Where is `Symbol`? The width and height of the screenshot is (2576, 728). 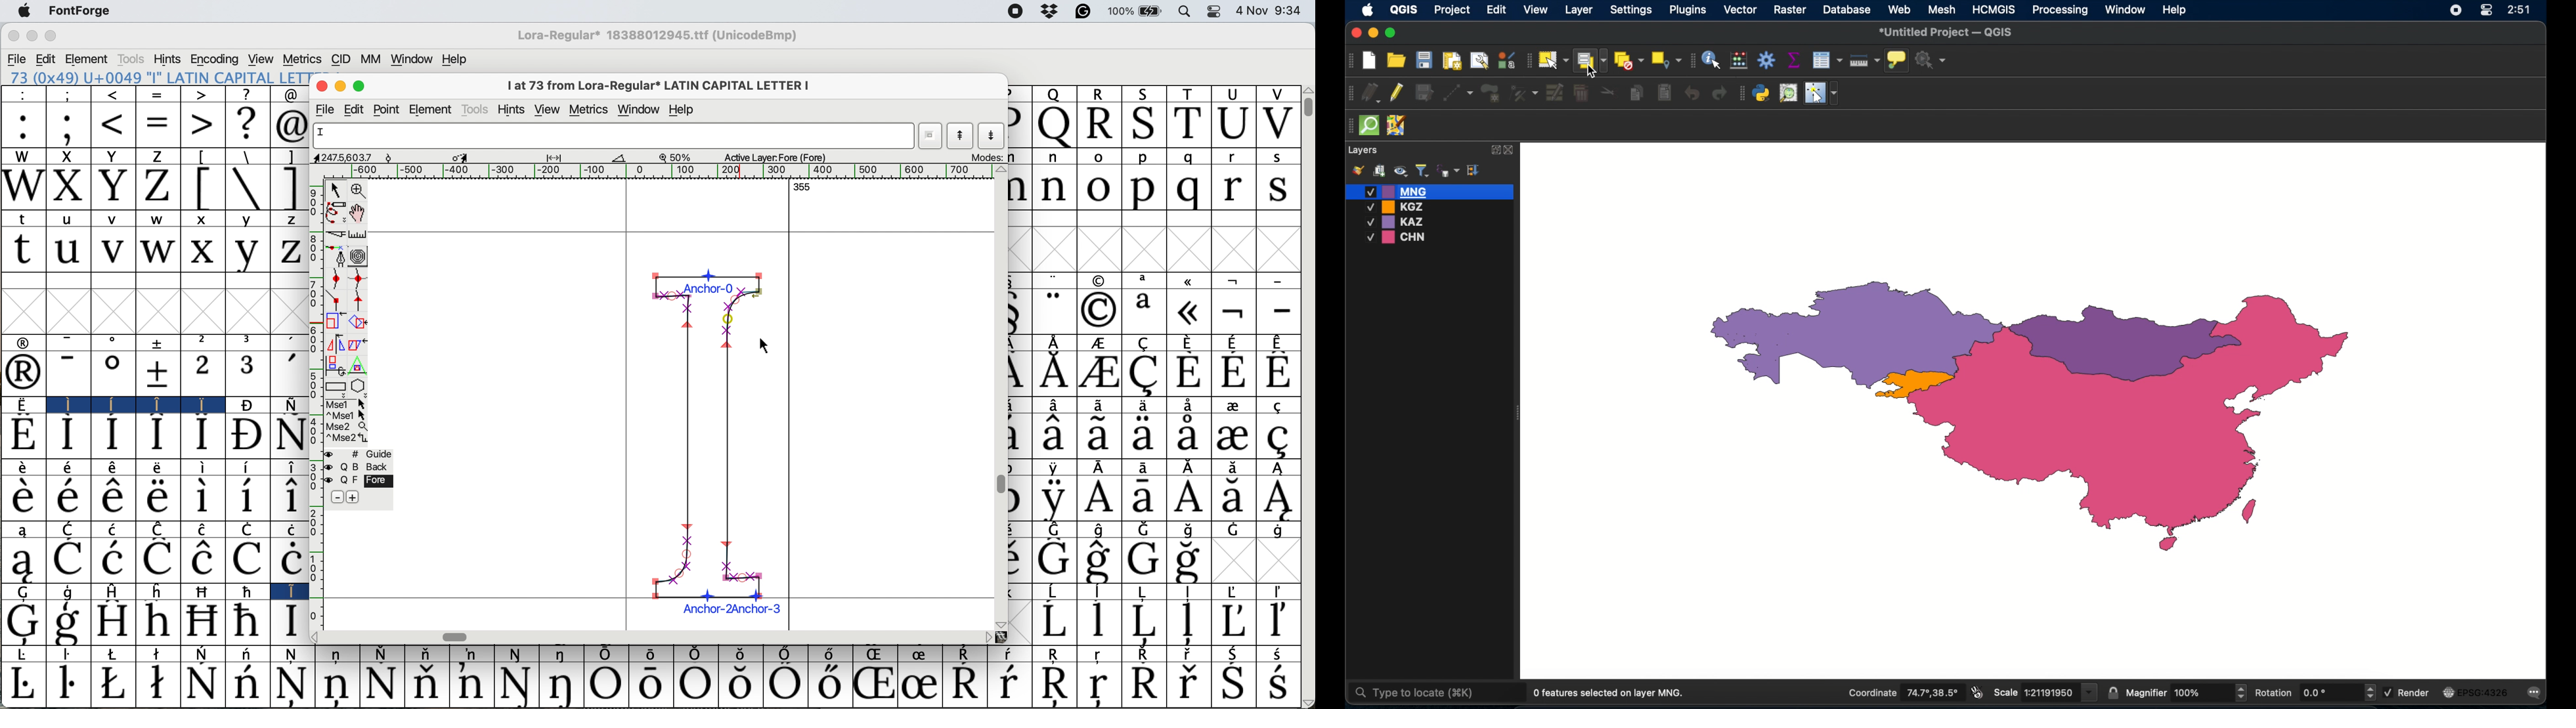 Symbol is located at coordinates (1285, 404).